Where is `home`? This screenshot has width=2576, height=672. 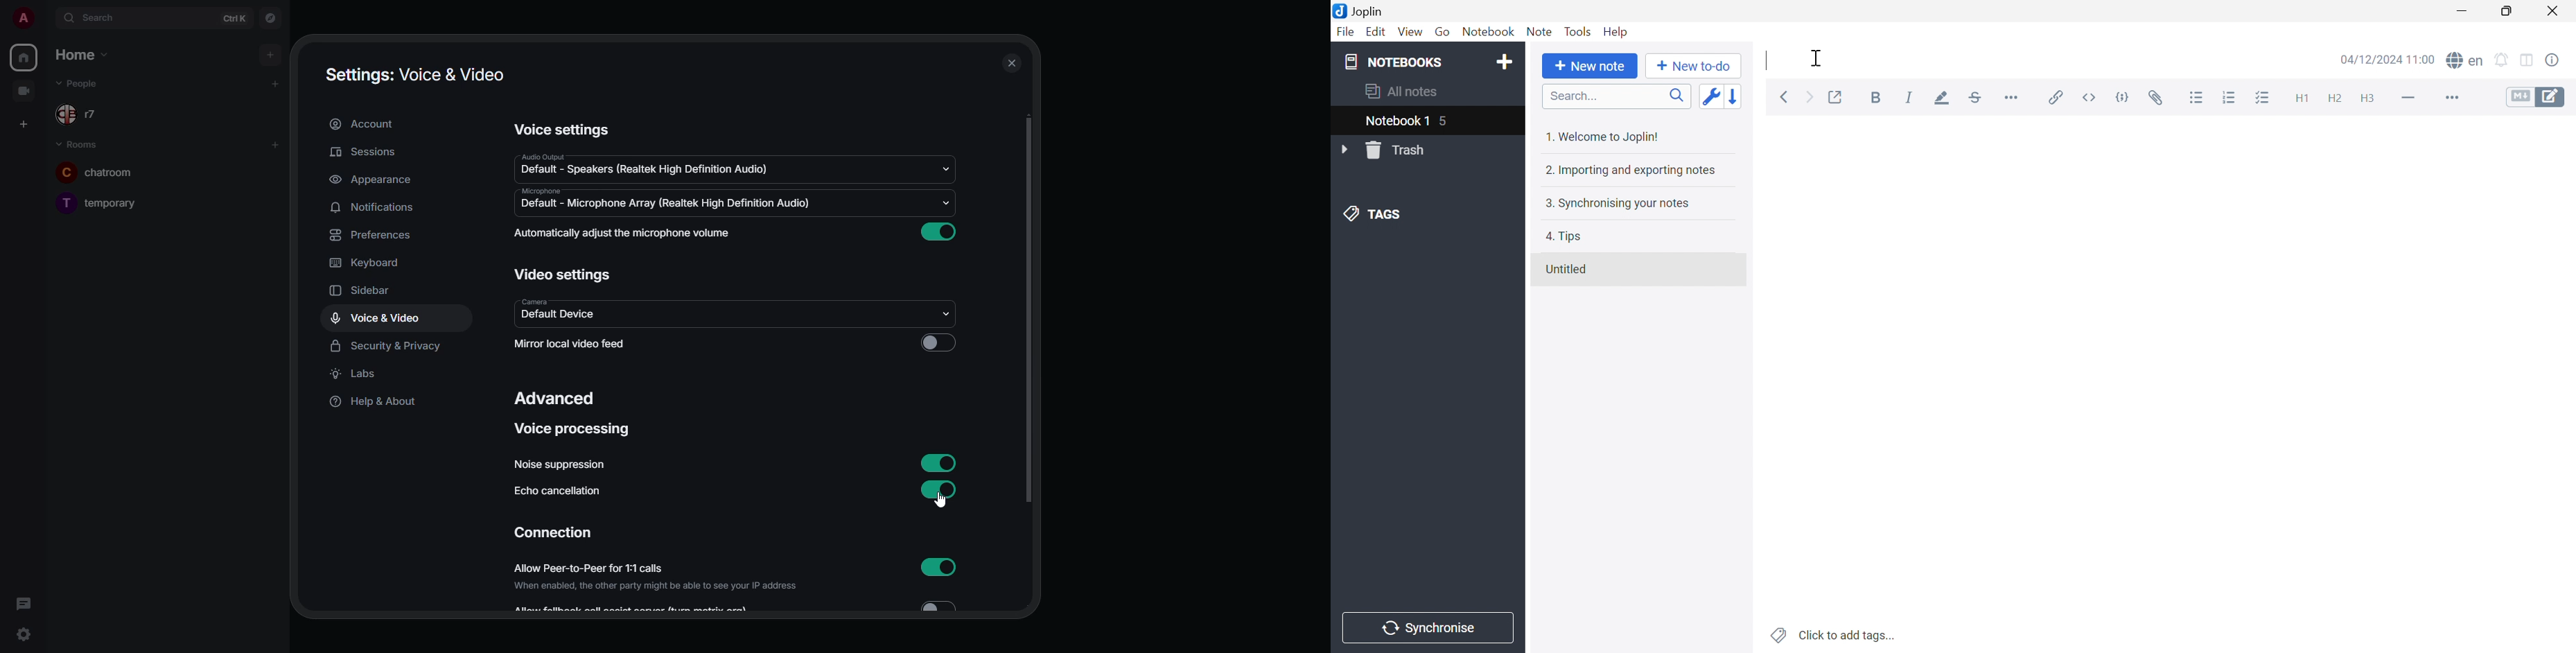 home is located at coordinates (82, 53).